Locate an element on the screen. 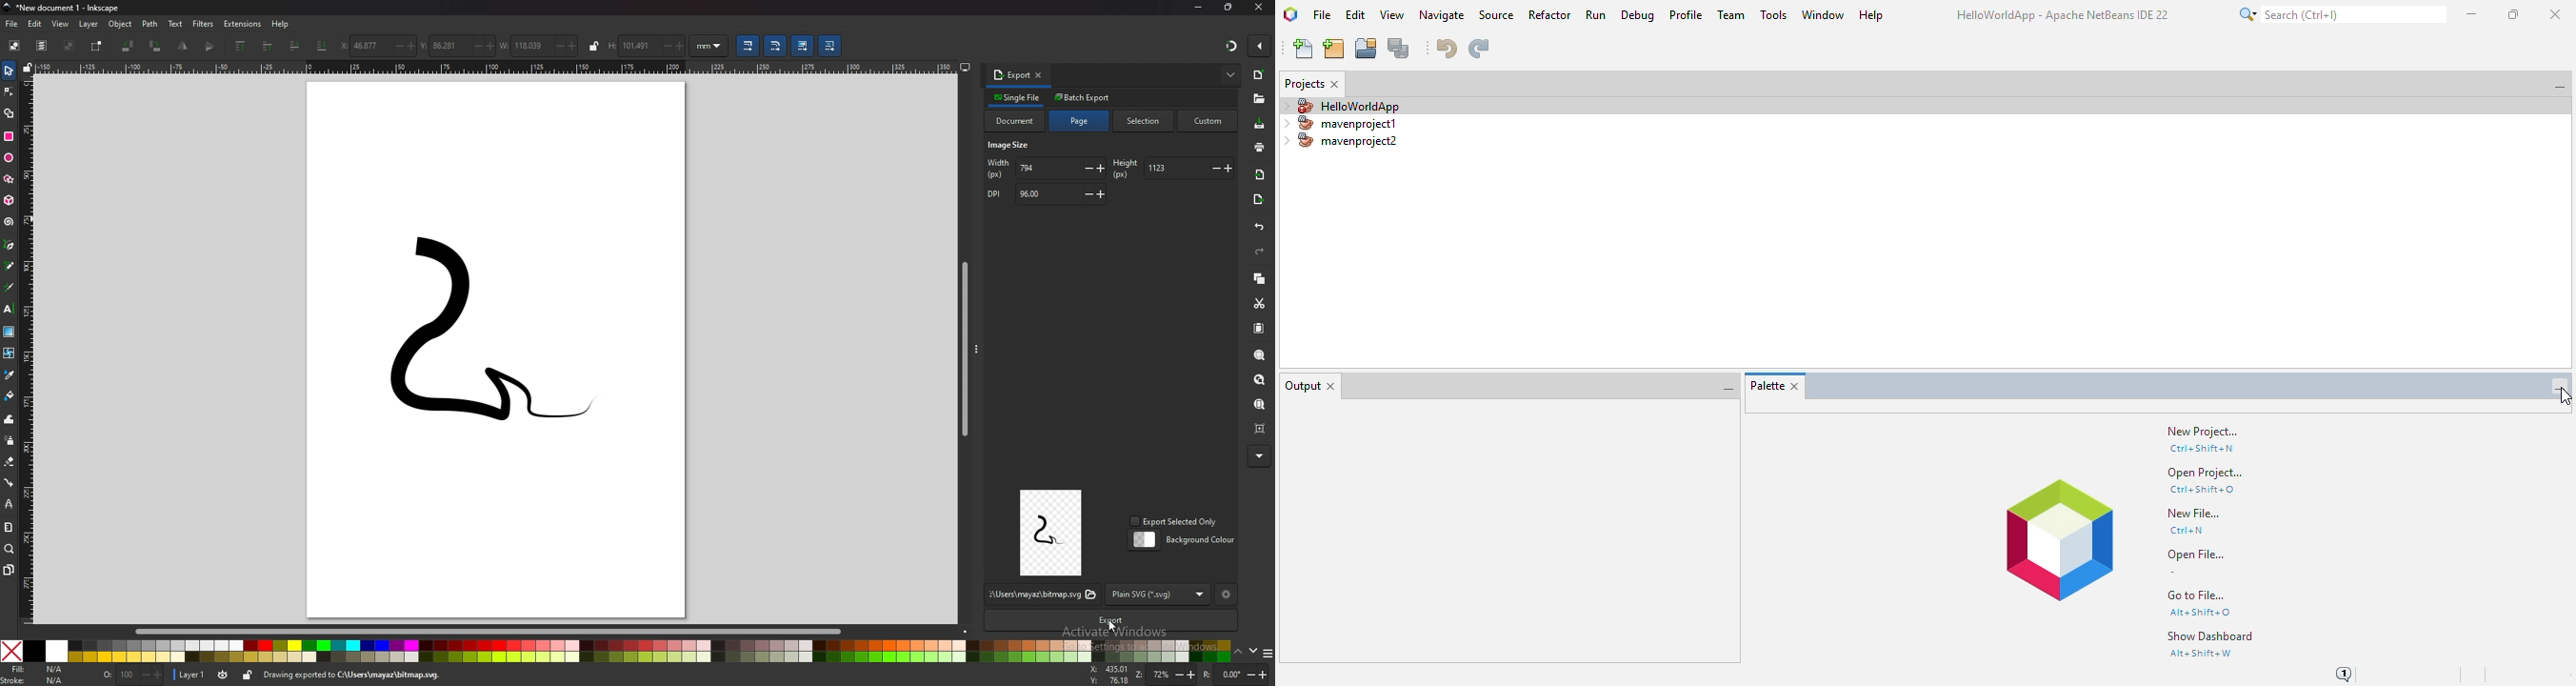 The height and width of the screenshot is (700, 2576). spray is located at coordinates (9, 440).